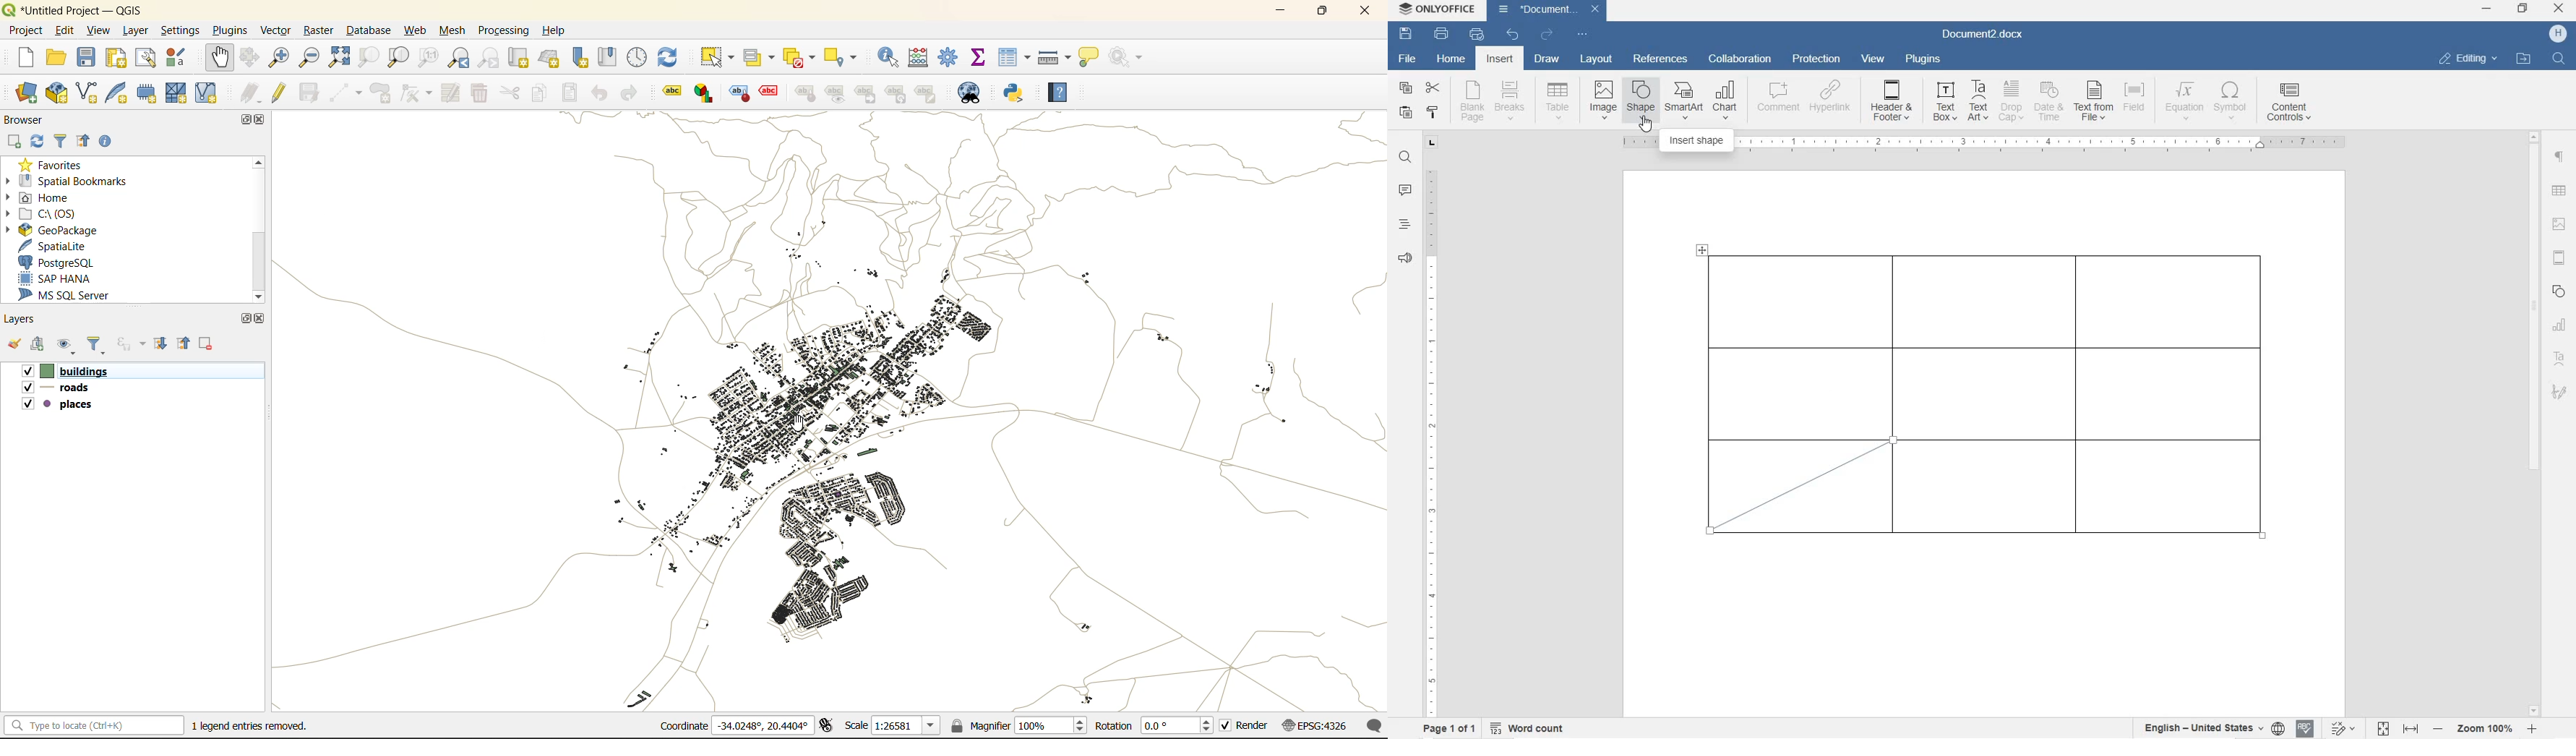 The image size is (2576, 756). Describe the element at coordinates (458, 60) in the screenshot. I see `zoom last` at that location.